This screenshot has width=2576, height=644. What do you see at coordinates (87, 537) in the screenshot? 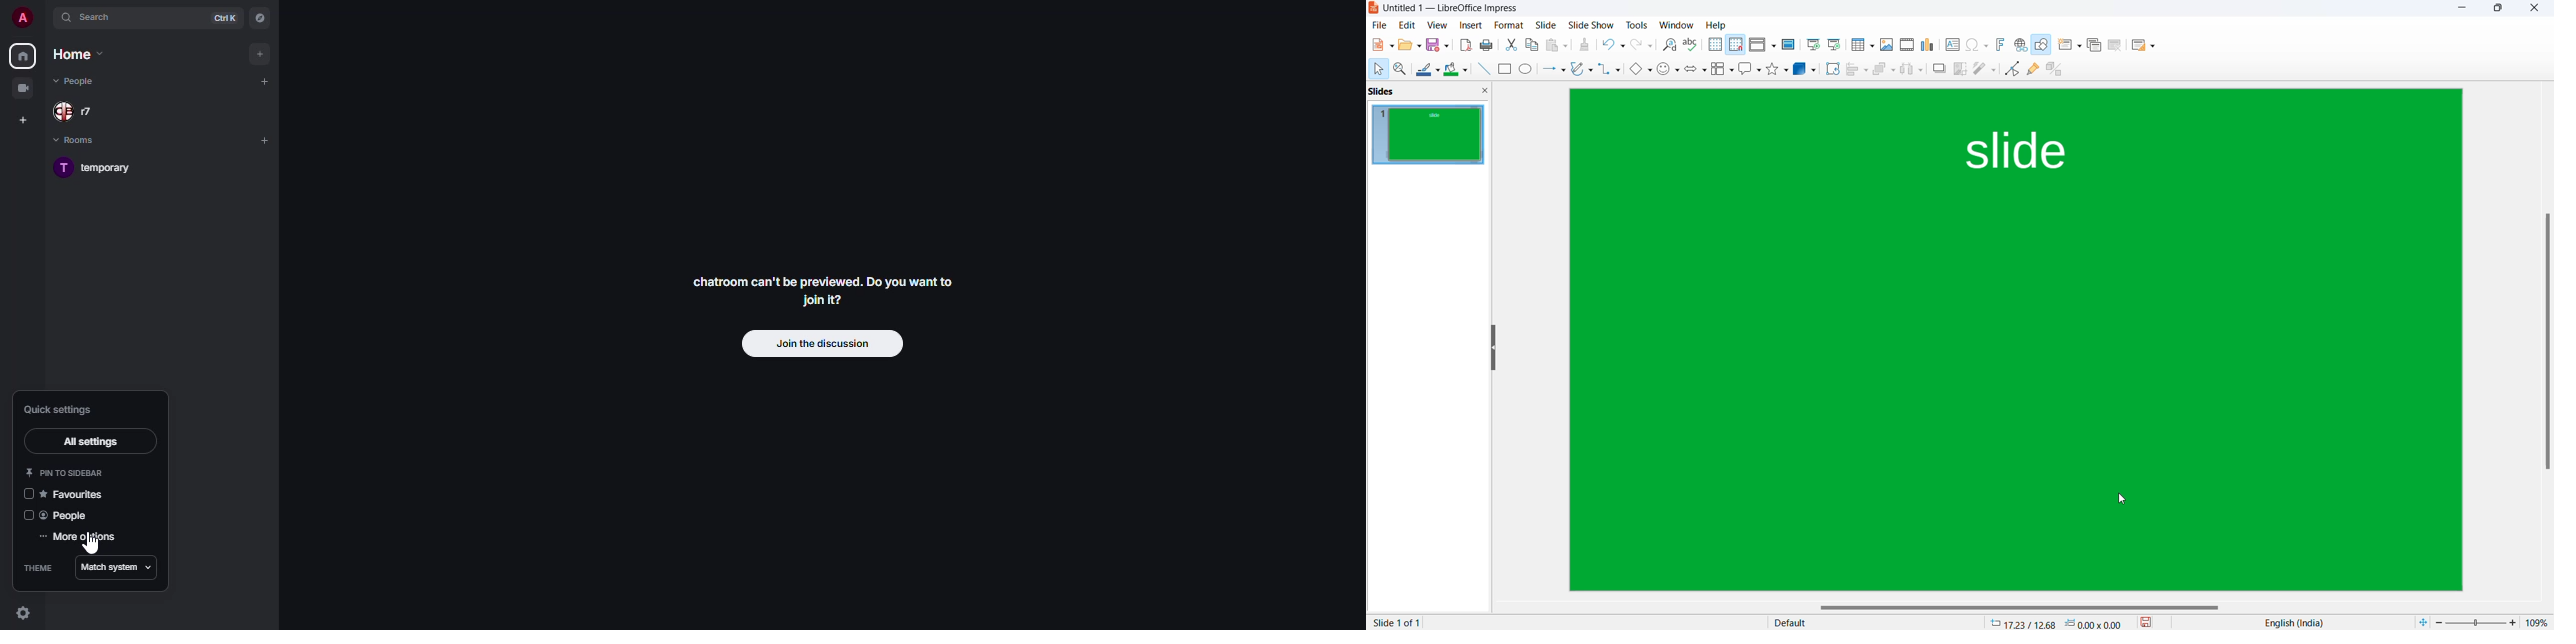
I see `more options` at bounding box center [87, 537].